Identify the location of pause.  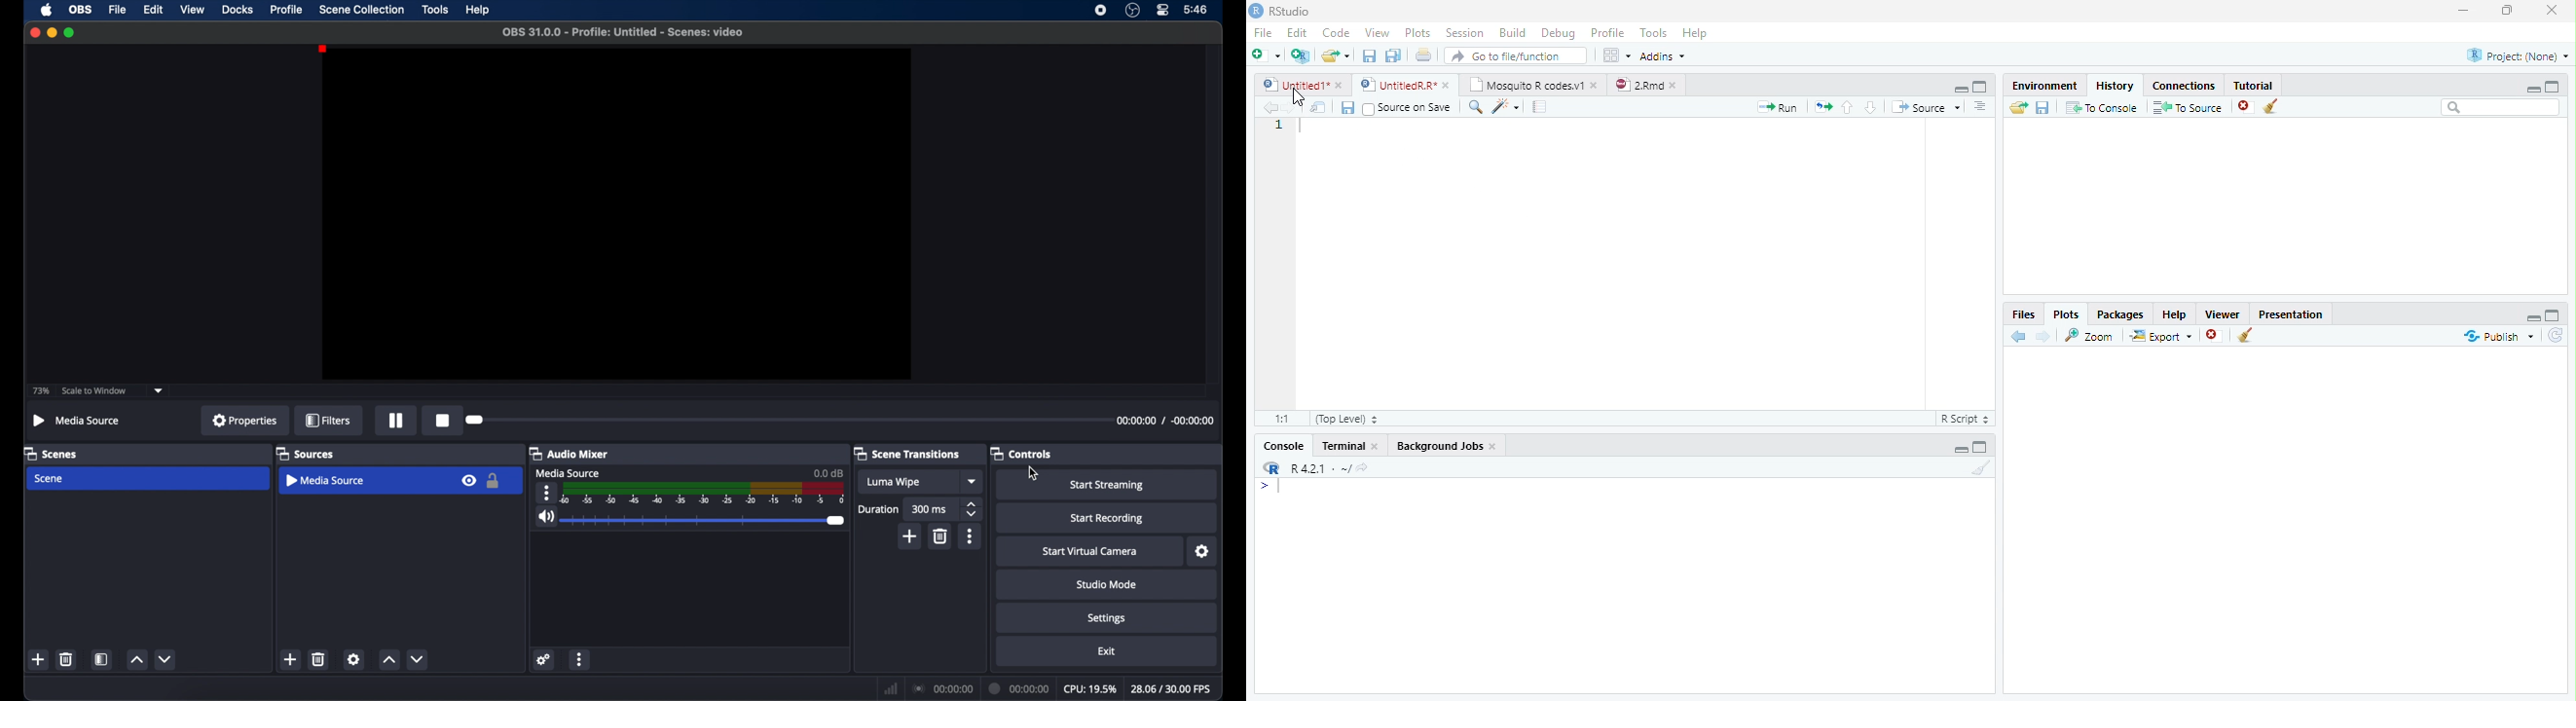
(396, 420).